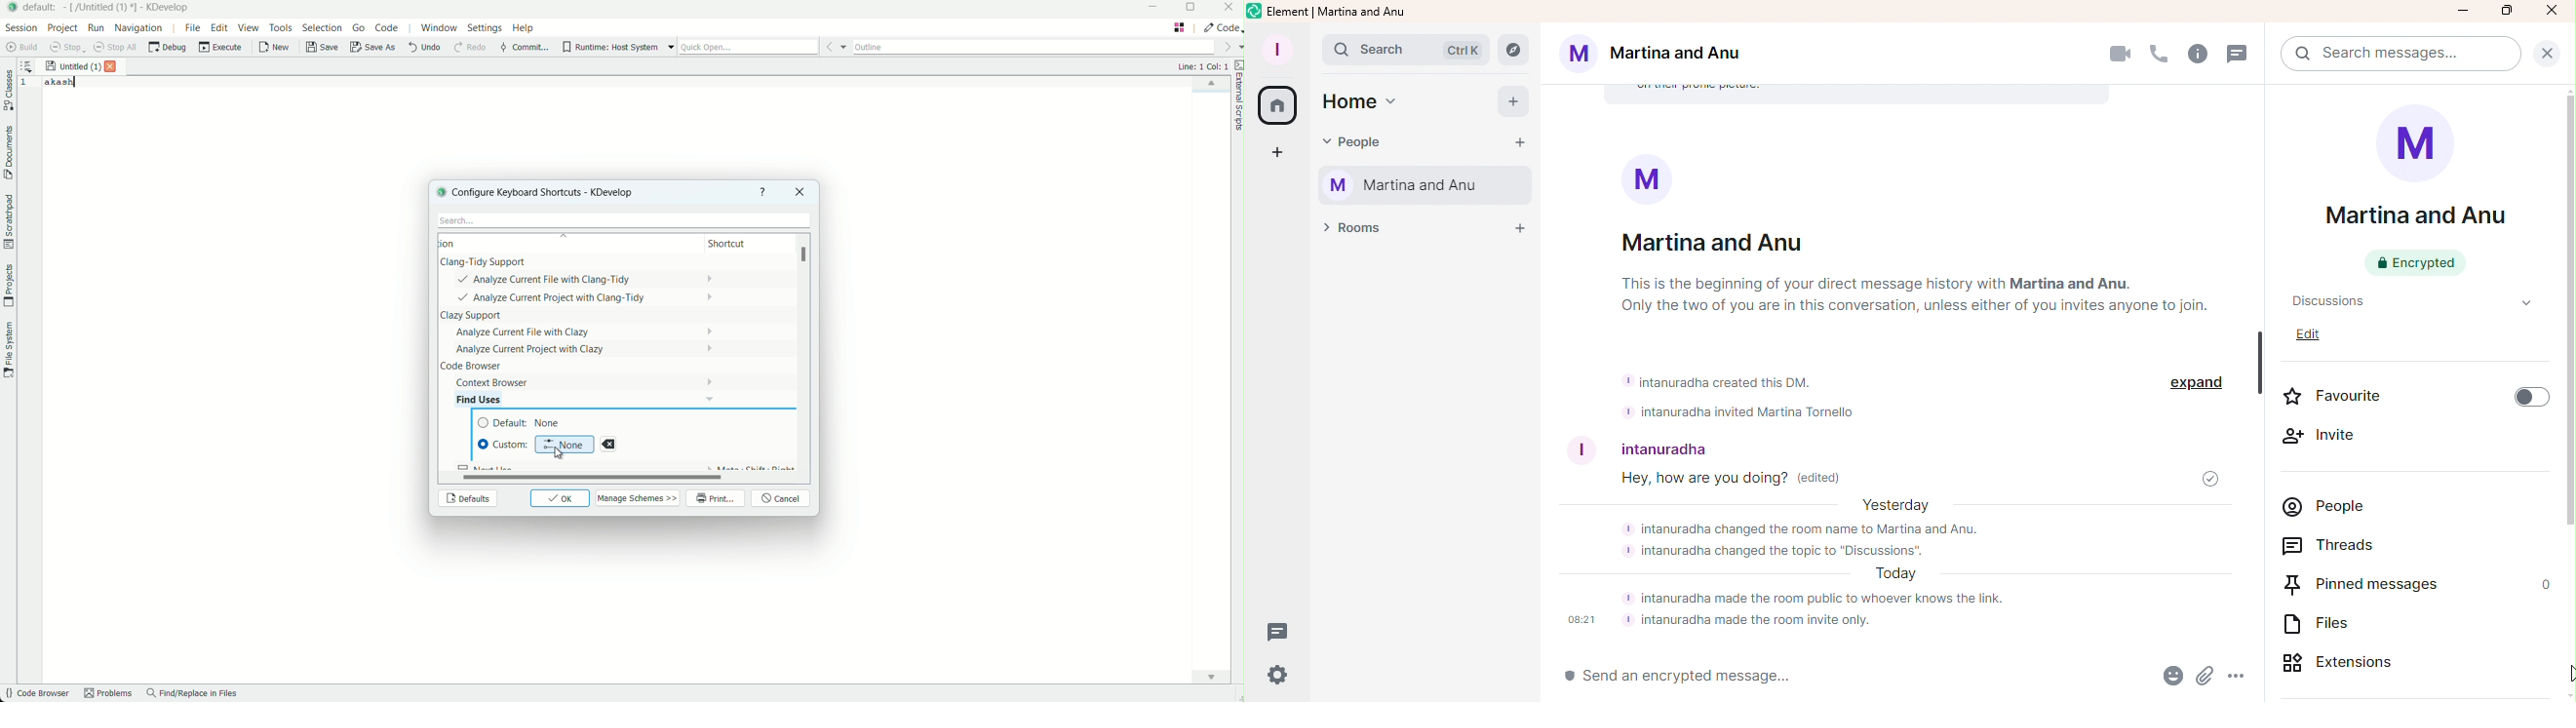 The image size is (2576, 728). What do you see at coordinates (1518, 226) in the screenshot?
I see `Add a room` at bounding box center [1518, 226].